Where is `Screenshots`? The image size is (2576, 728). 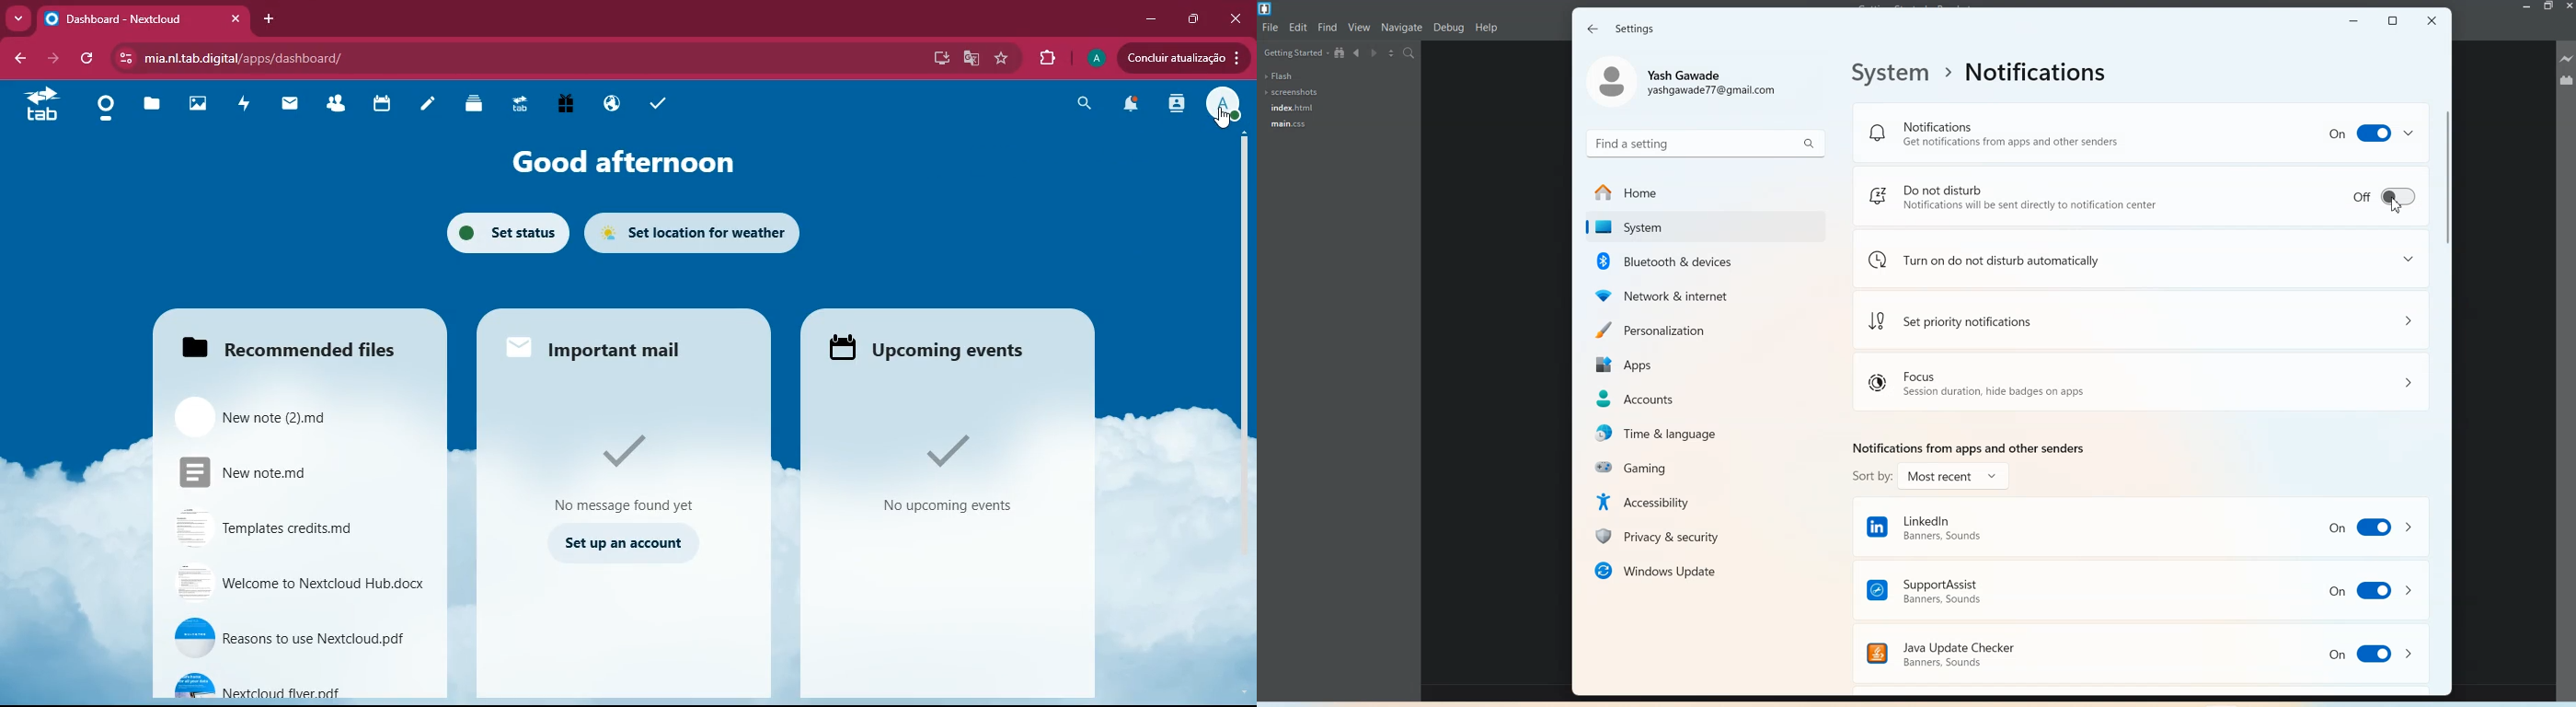
Screenshots is located at coordinates (1292, 93).